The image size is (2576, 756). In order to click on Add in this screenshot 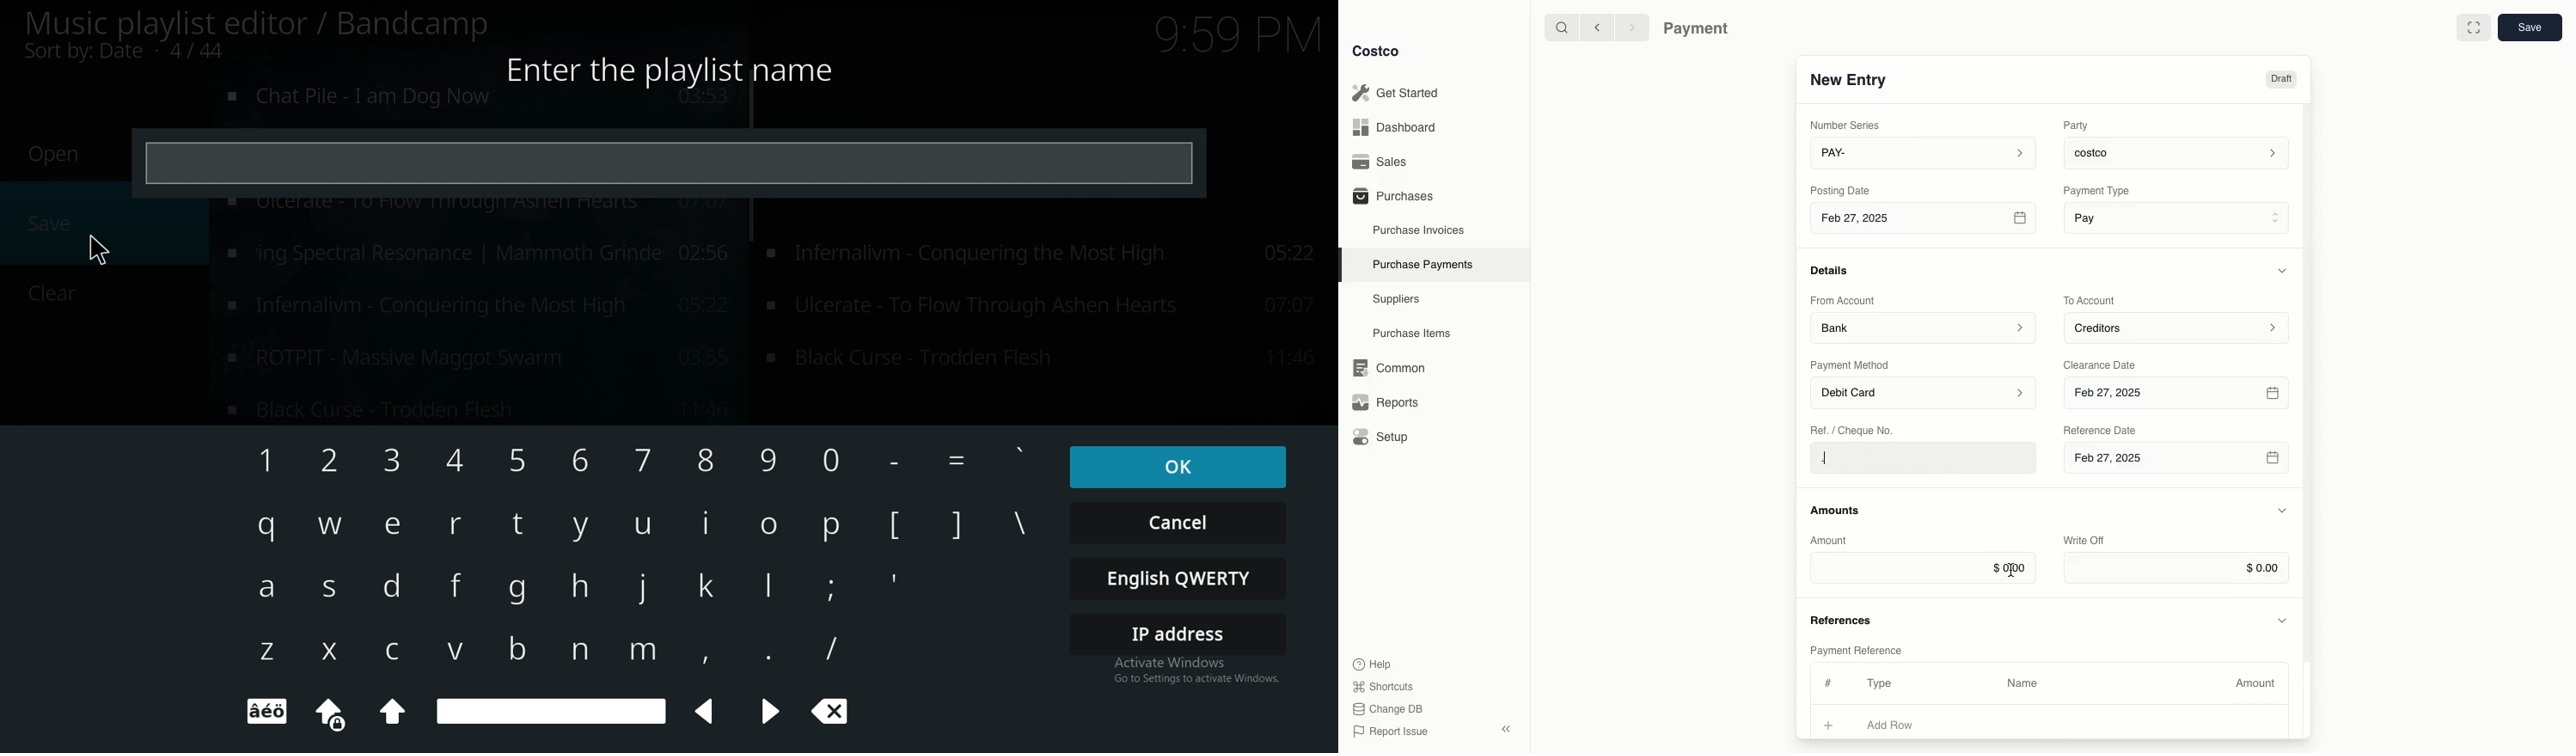, I will do `click(1829, 723)`.